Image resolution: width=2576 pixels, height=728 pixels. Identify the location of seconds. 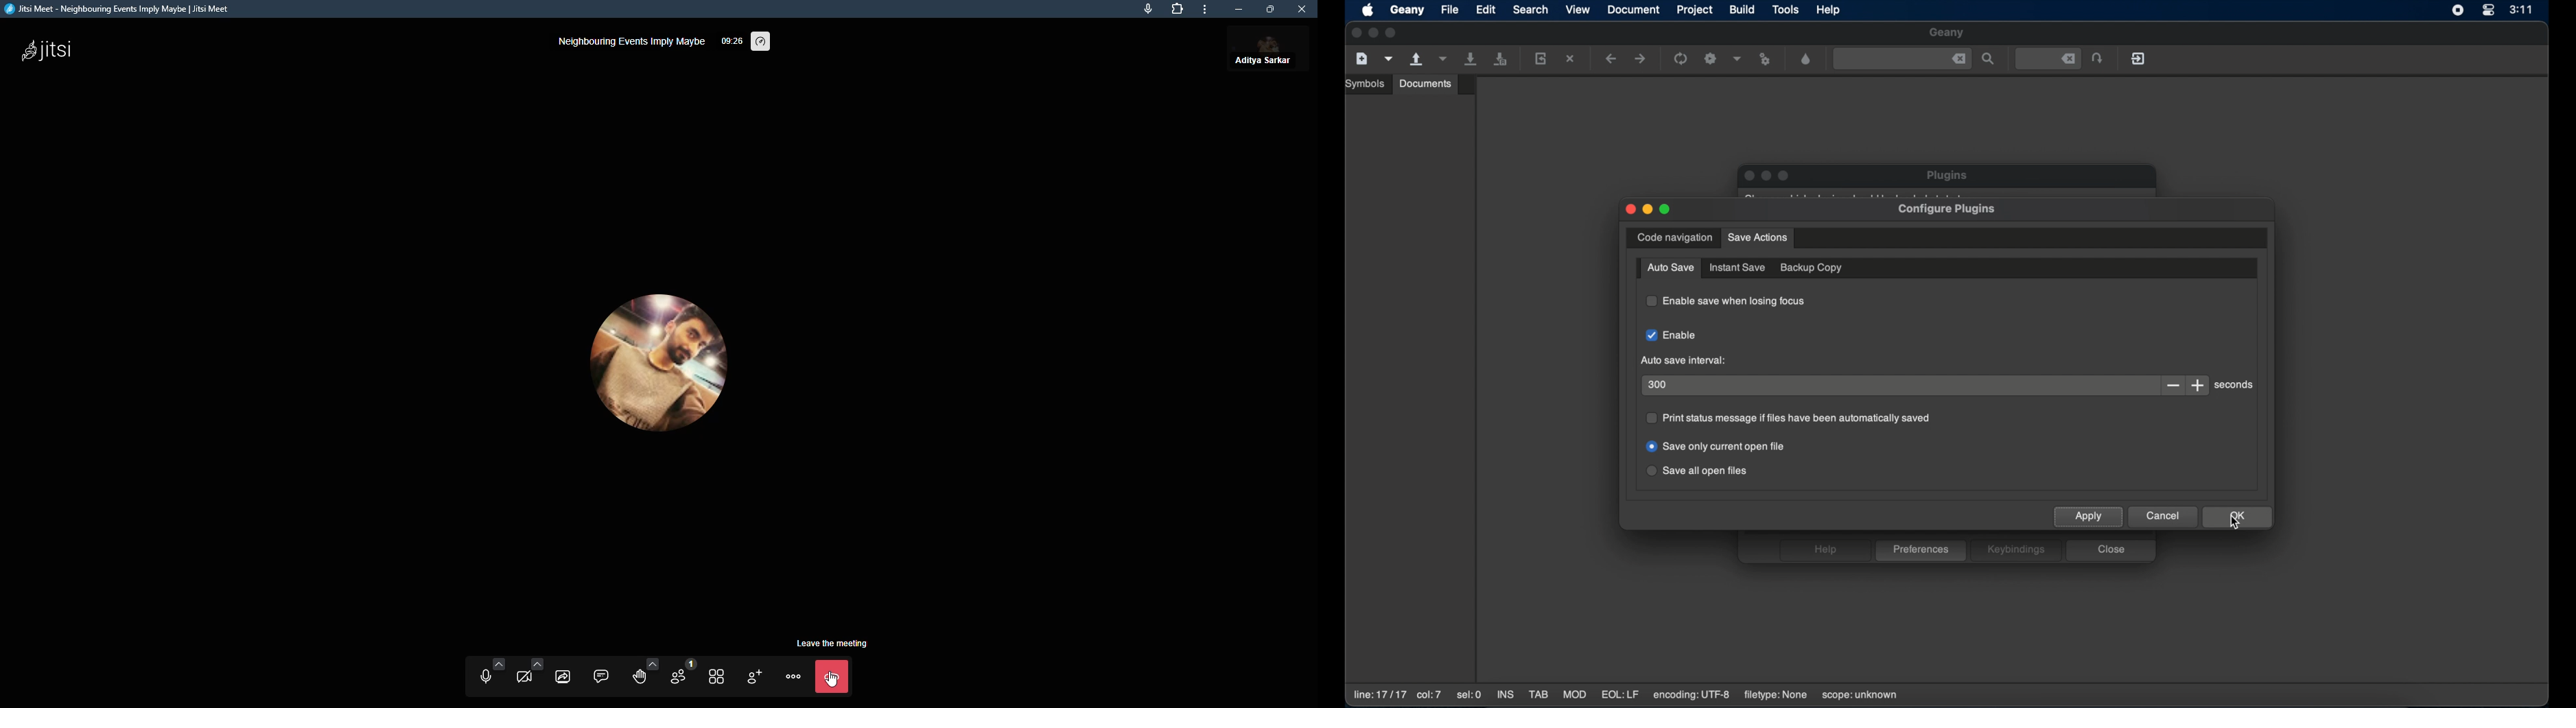
(2237, 385).